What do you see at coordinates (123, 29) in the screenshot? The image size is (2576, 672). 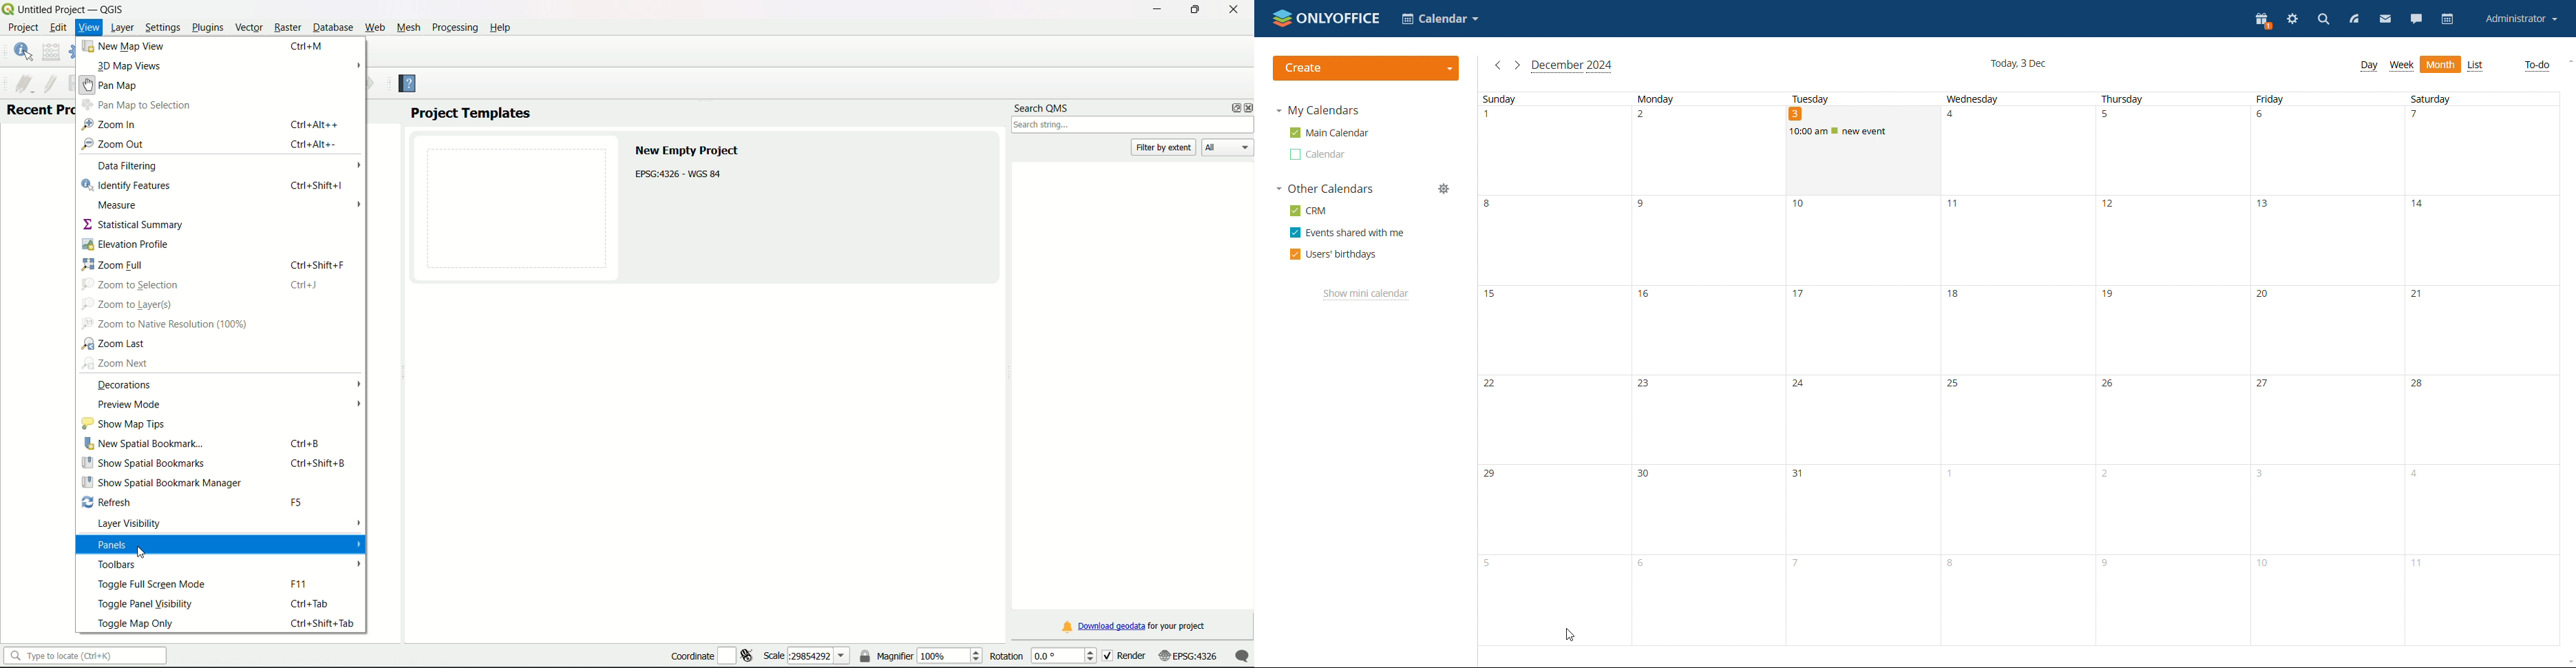 I see `Layer` at bounding box center [123, 29].